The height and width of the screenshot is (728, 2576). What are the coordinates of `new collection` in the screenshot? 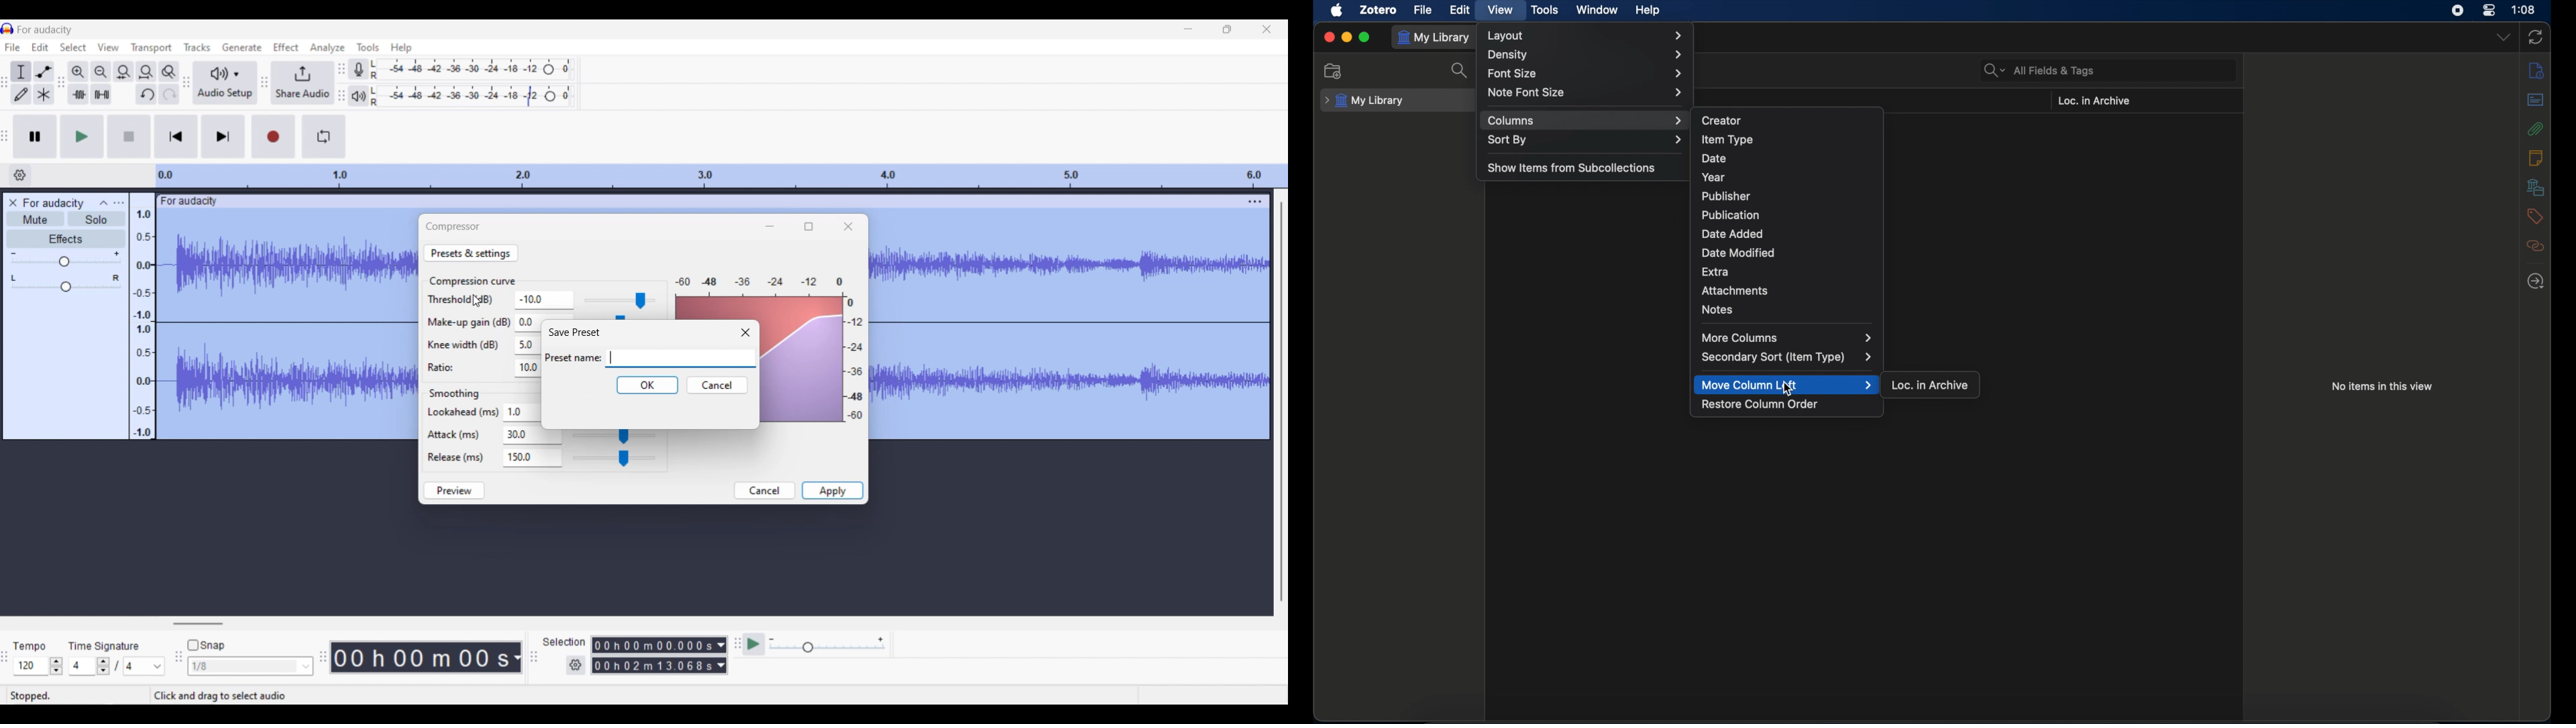 It's located at (1333, 71).